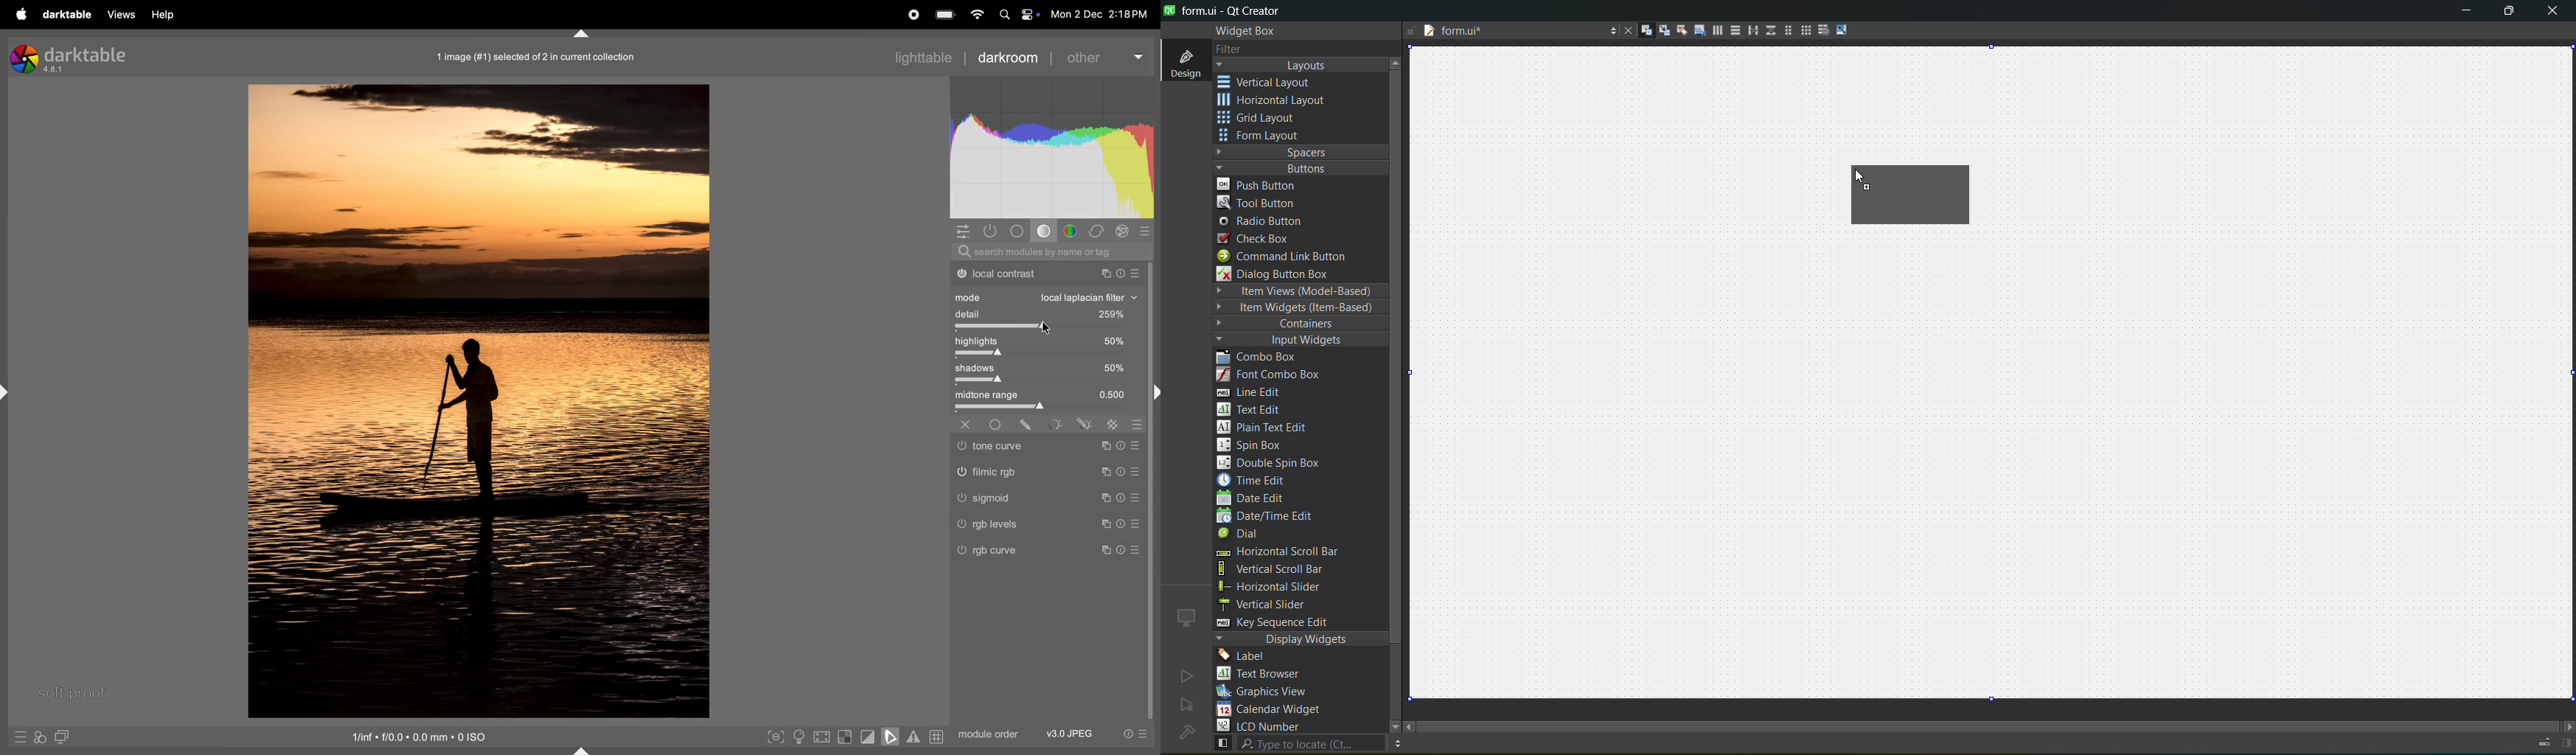  What do you see at coordinates (1292, 258) in the screenshot?
I see `command` at bounding box center [1292, 258].